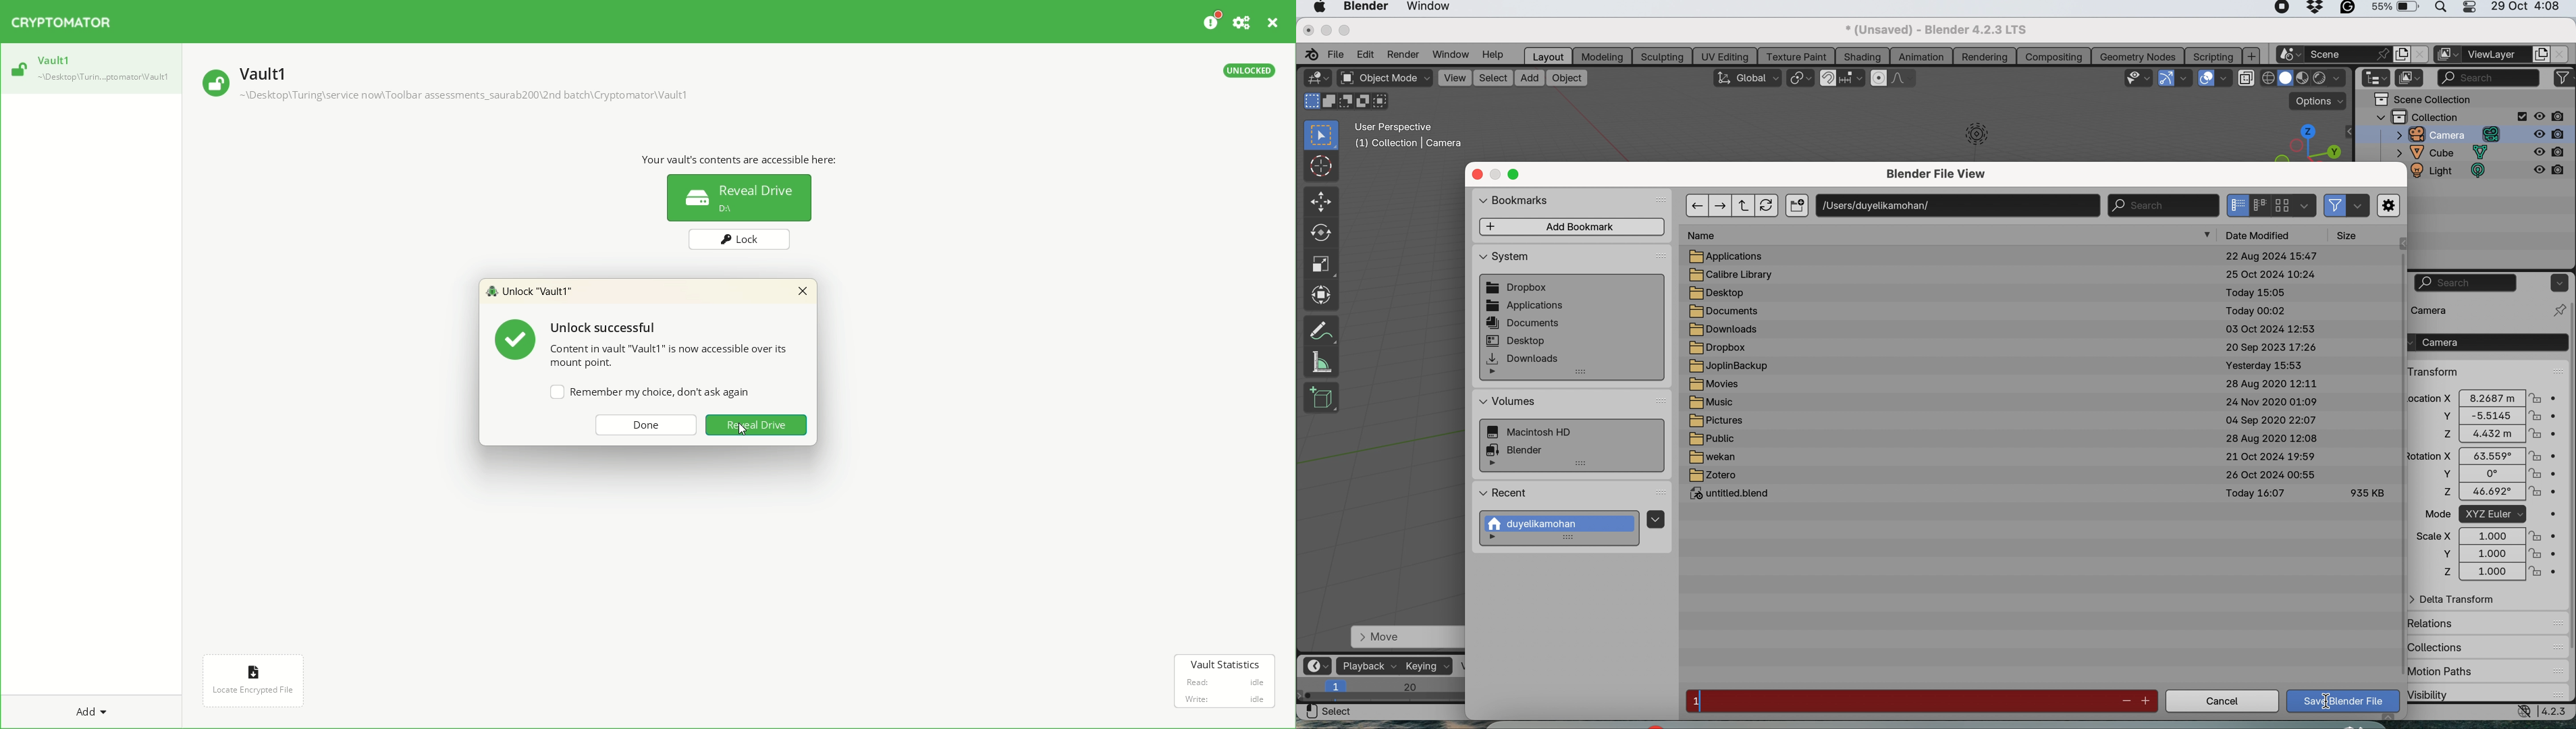  I want to click on geometry nodes, so click(2139, 55).